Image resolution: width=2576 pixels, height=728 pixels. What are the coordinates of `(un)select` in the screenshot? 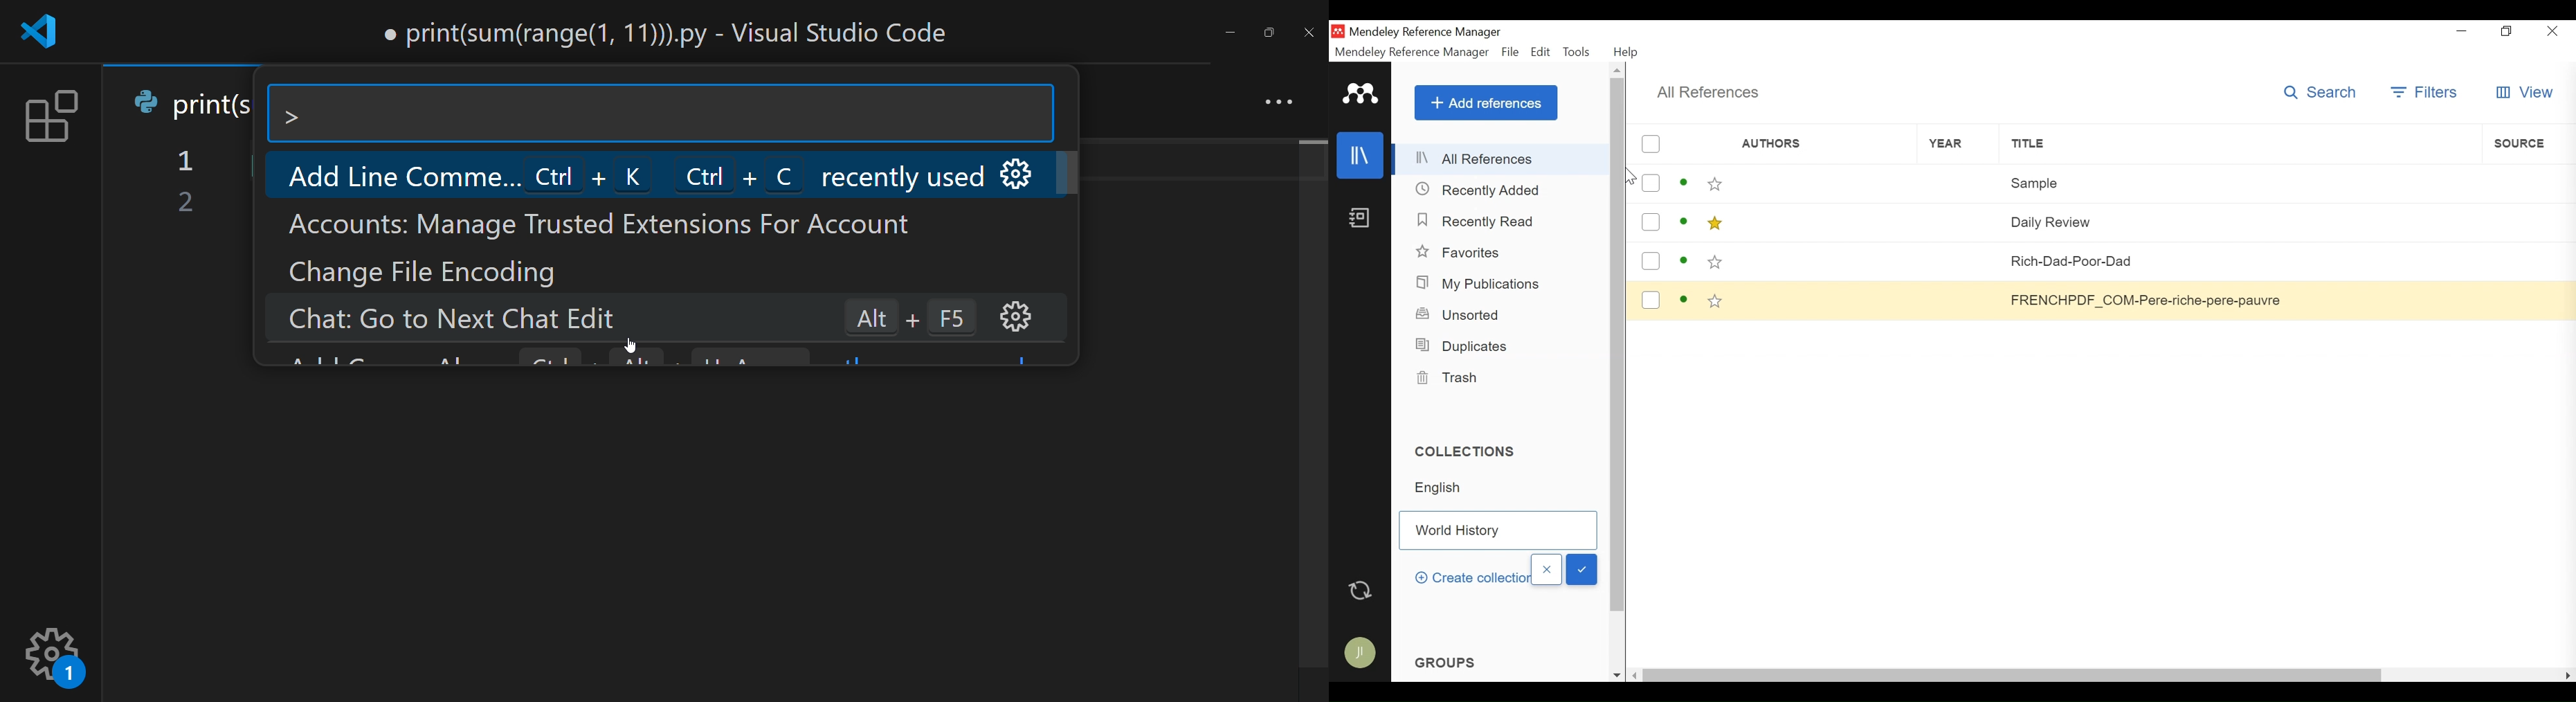 It's located at (1650, 261).